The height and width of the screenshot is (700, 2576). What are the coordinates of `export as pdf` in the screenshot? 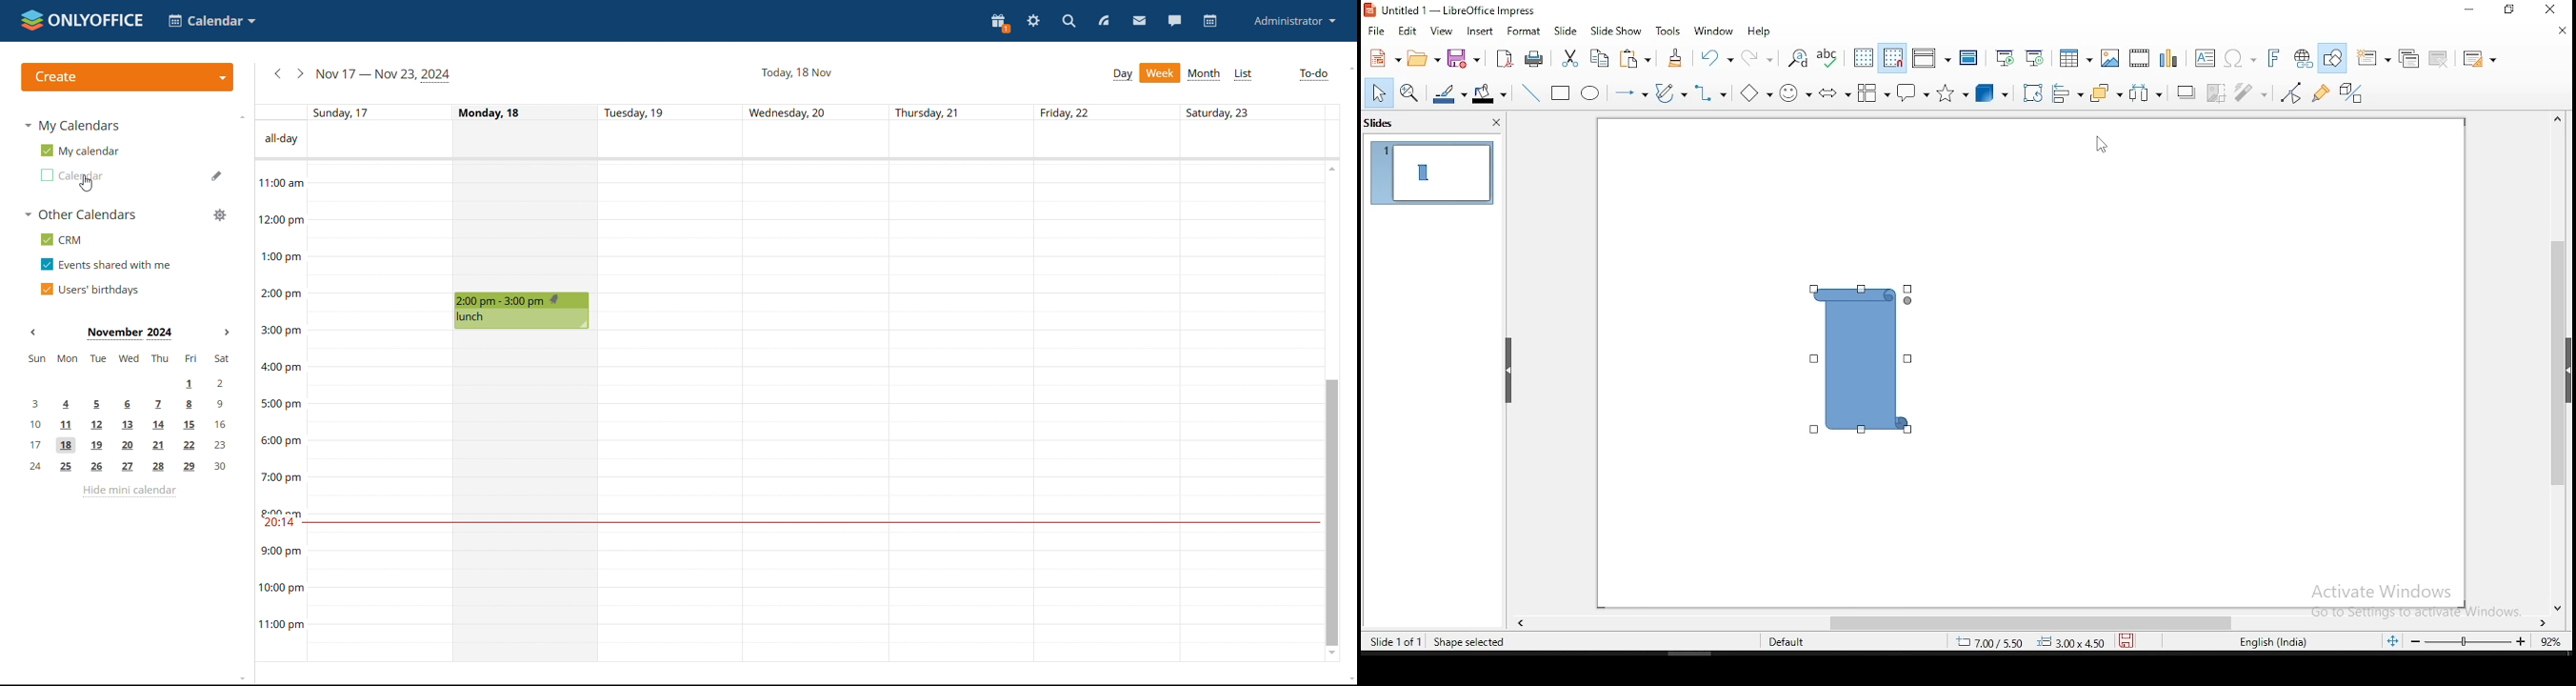 It's located at (1504, 58).